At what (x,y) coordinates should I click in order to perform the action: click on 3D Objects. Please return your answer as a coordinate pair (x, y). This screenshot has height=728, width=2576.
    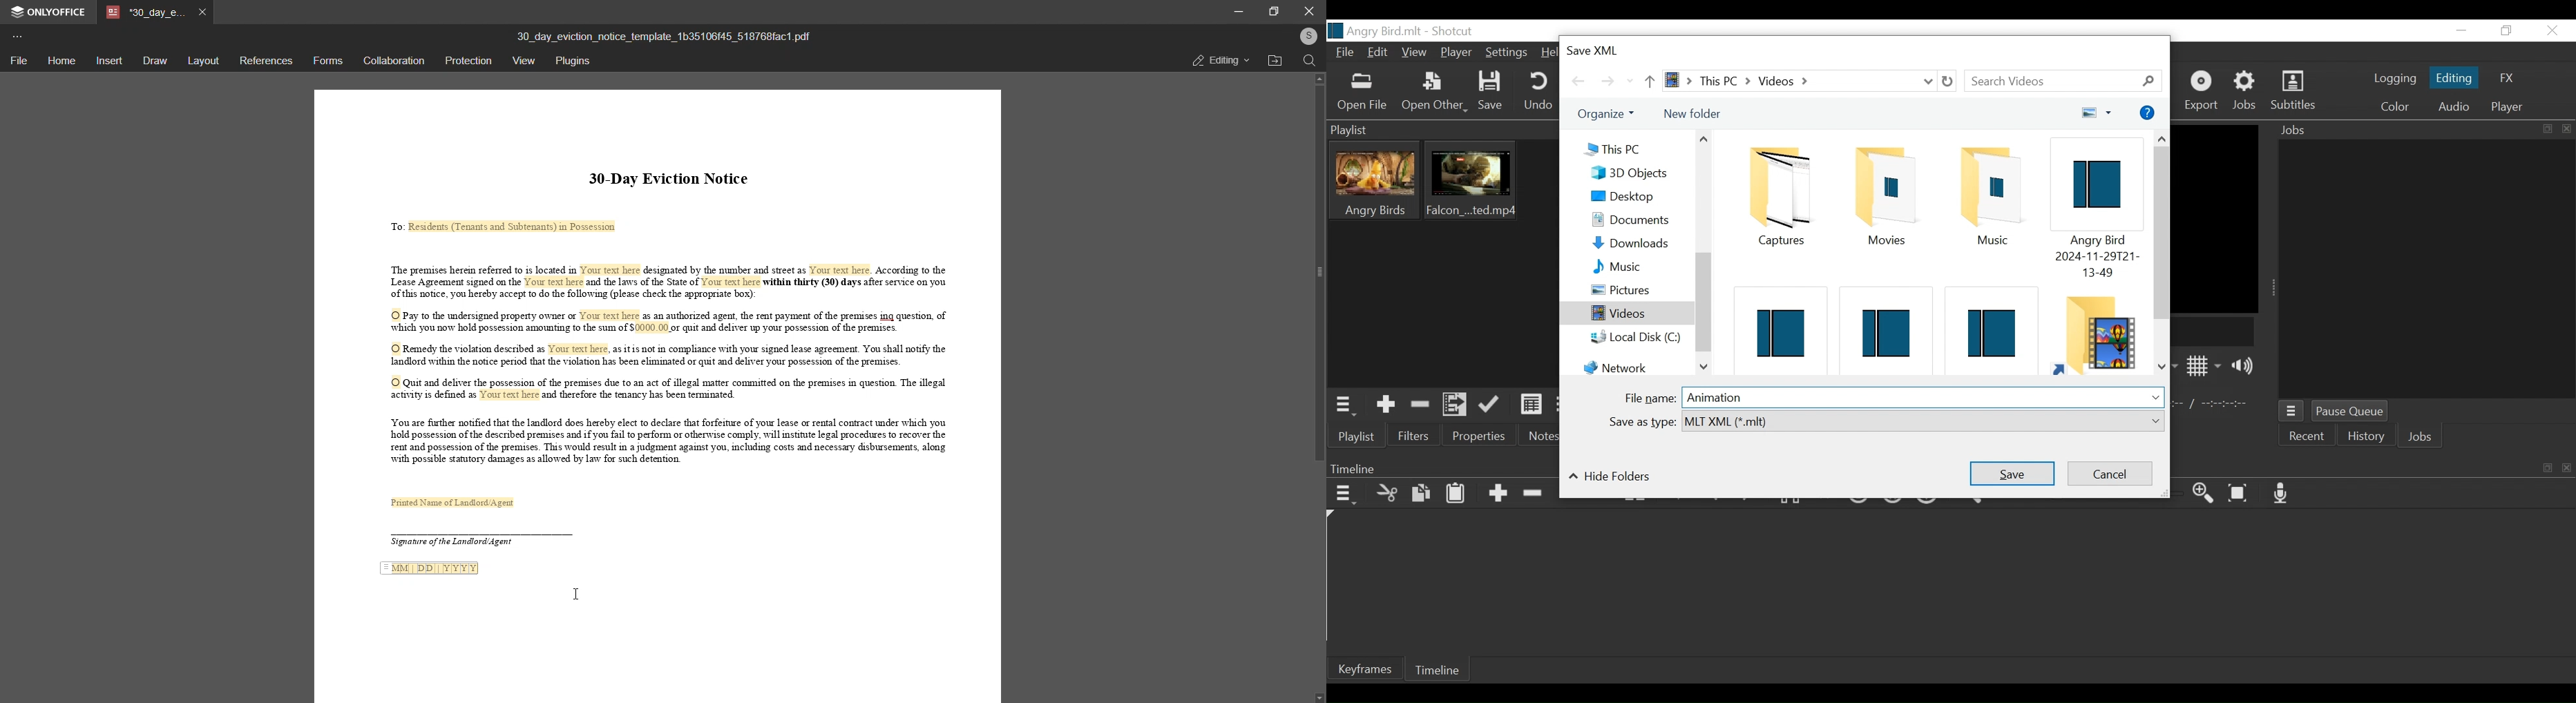
    Looking at the image, I should click on (1638, 174).